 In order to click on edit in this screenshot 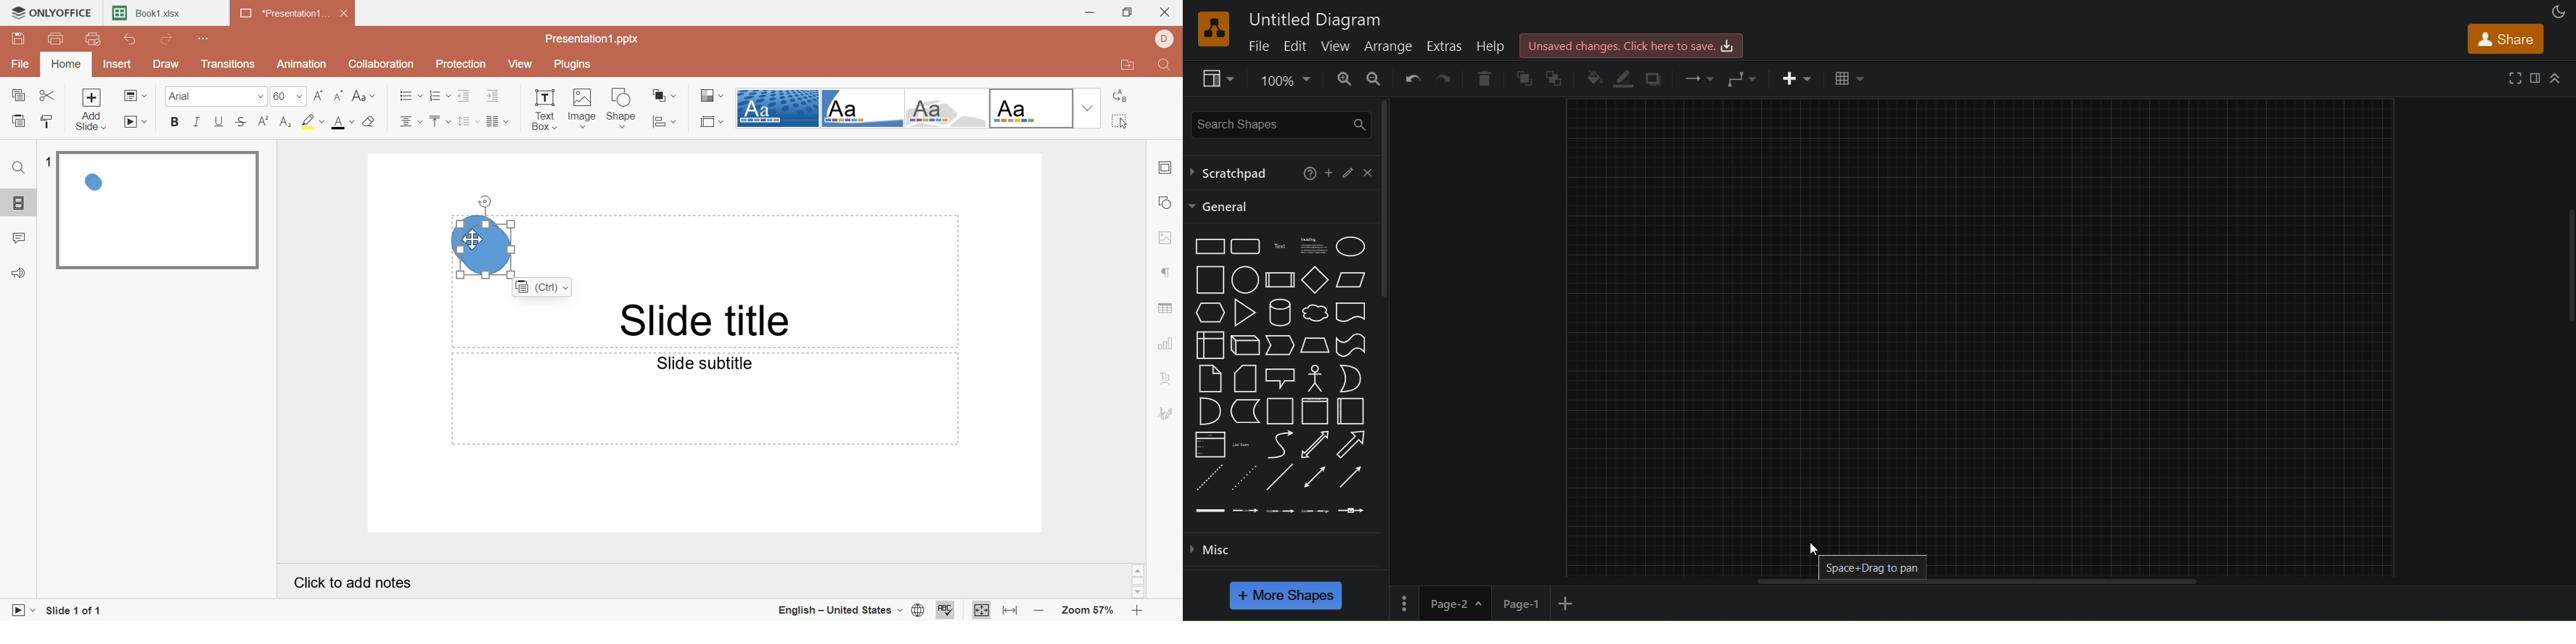, I will do `click(1296, 46)`.